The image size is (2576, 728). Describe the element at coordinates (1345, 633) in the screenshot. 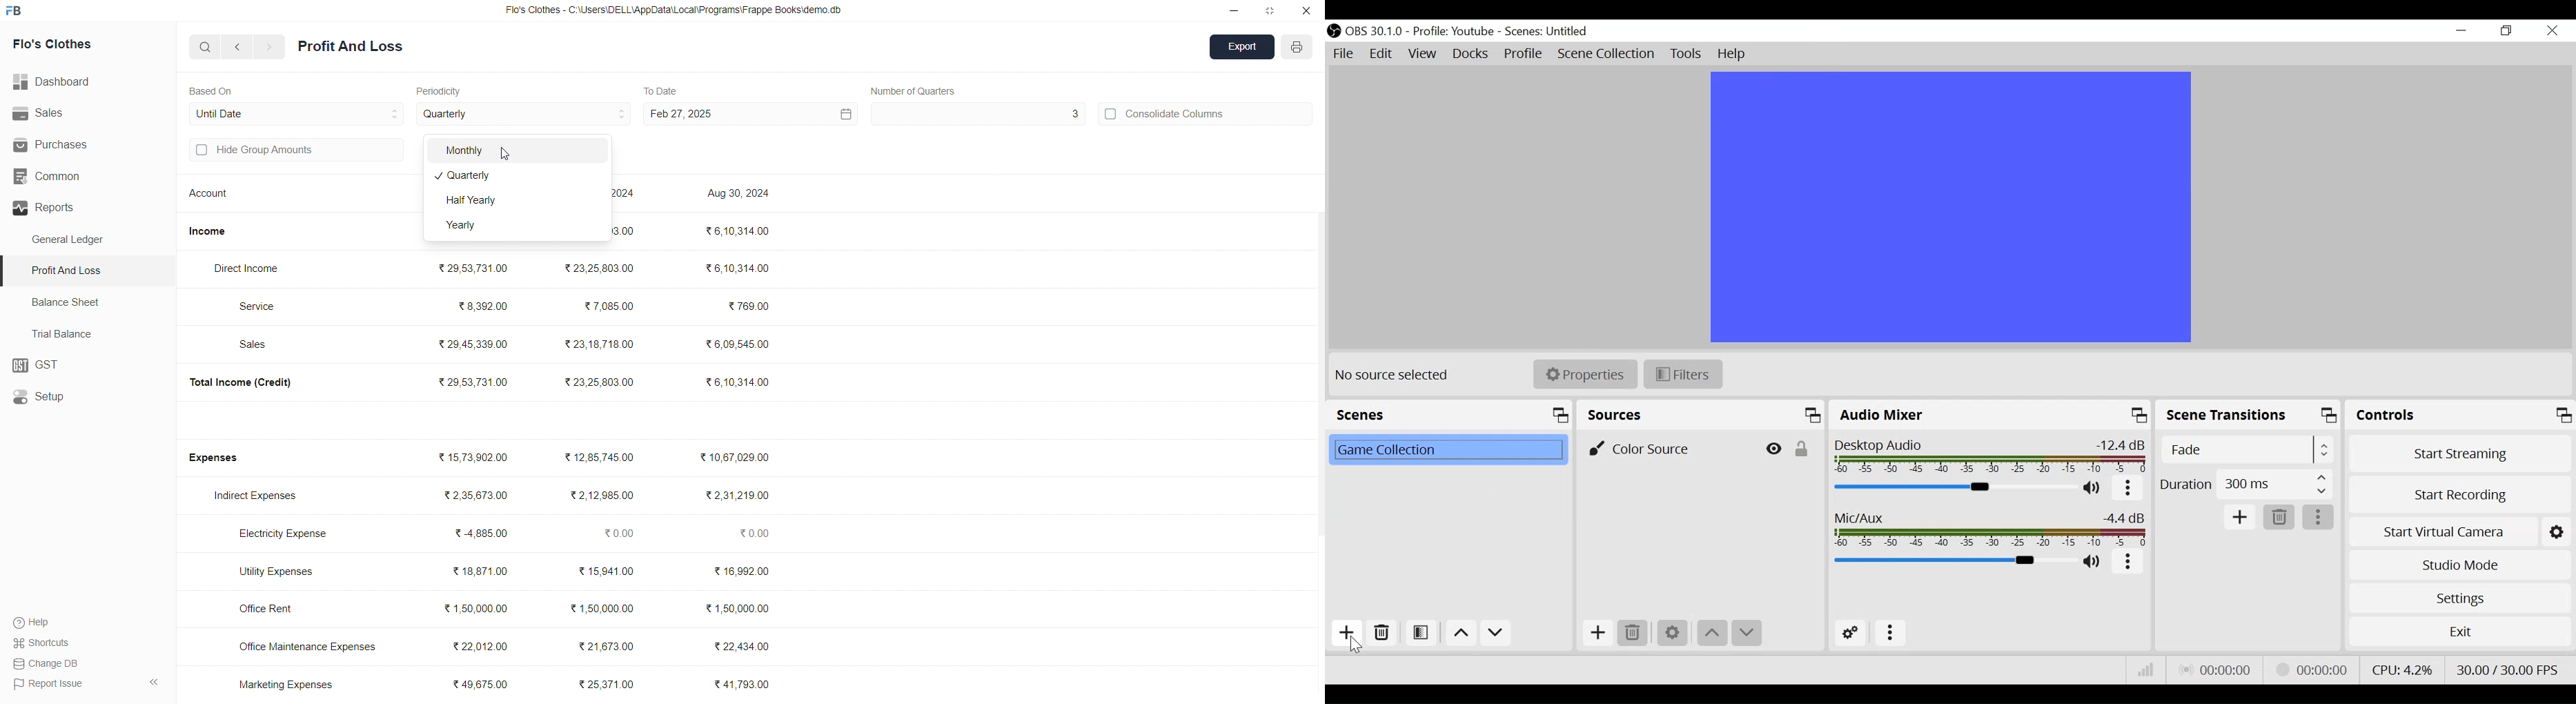

I see `Add` at that location.